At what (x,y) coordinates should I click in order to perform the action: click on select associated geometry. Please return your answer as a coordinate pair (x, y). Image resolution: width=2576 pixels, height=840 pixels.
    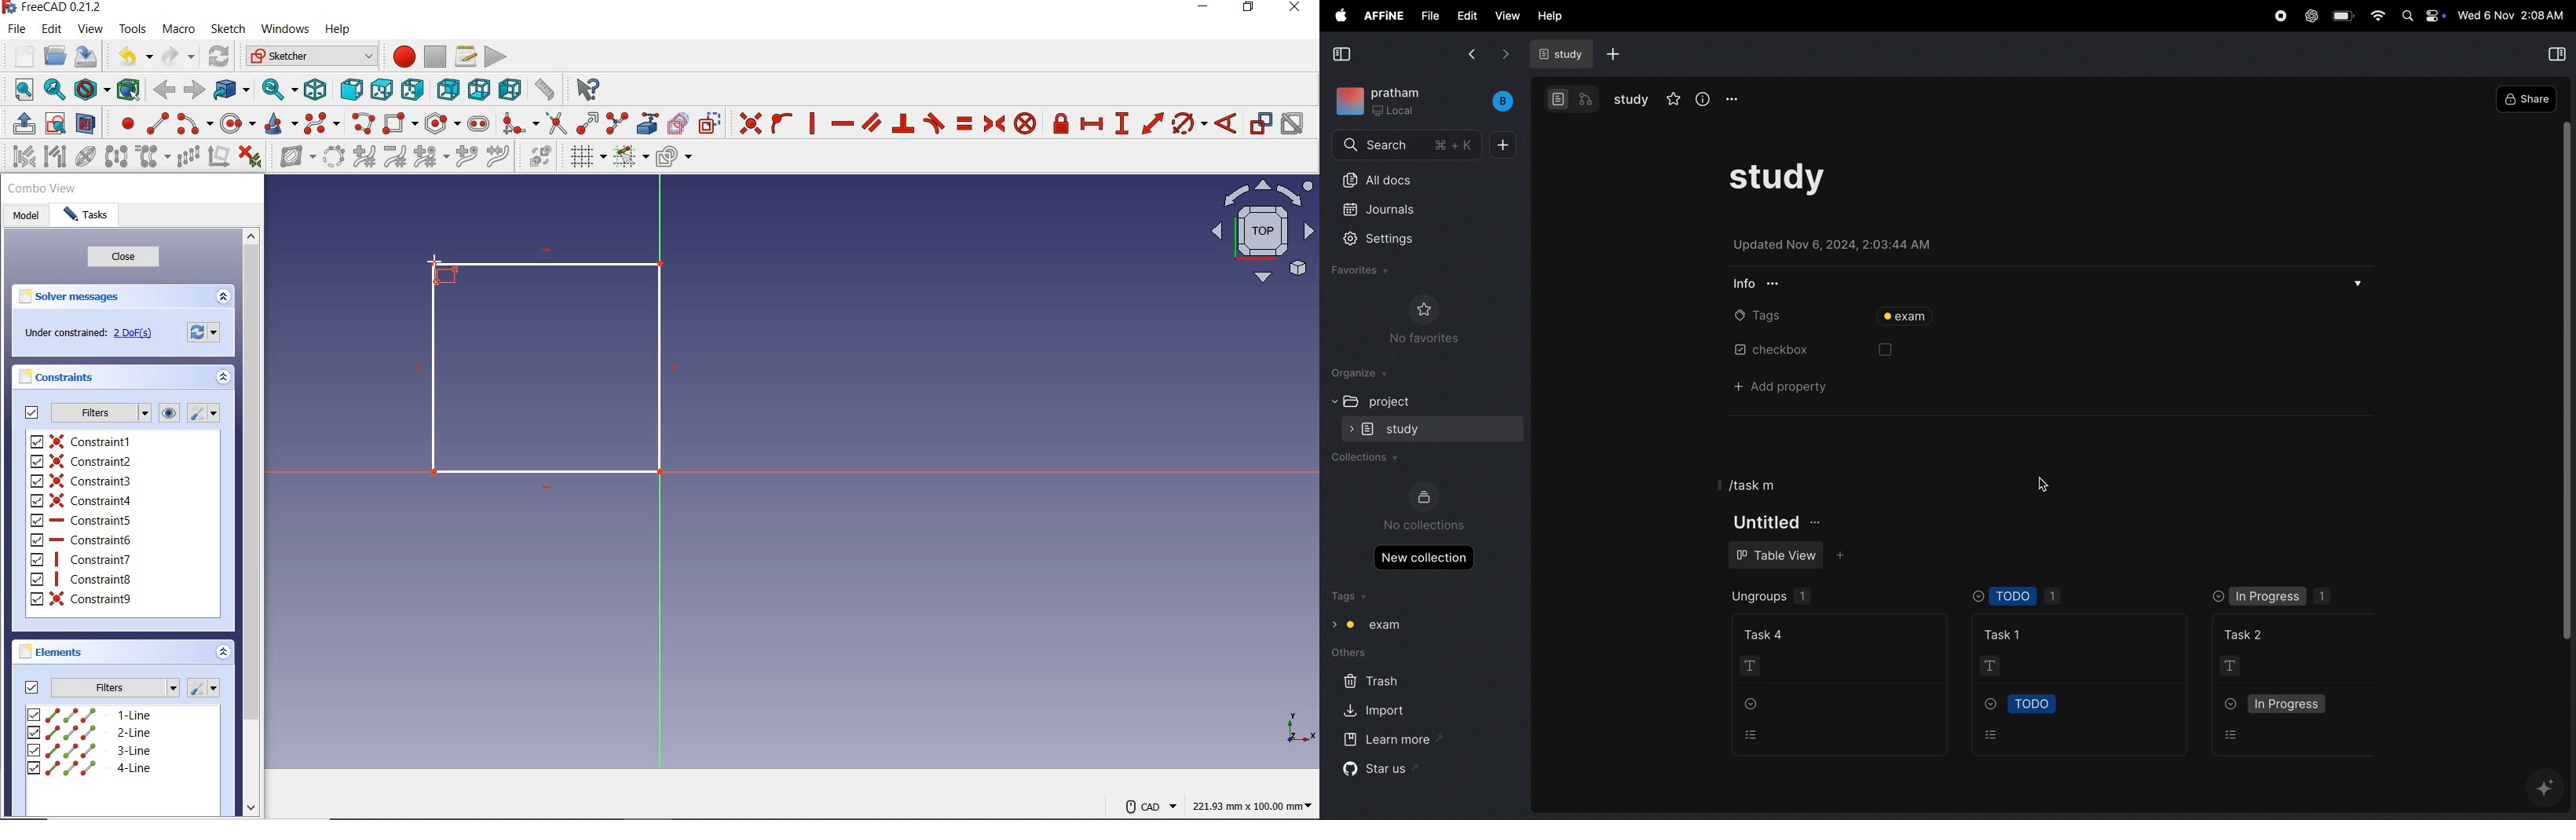
    Looking at the image, I should click on (56, 156).